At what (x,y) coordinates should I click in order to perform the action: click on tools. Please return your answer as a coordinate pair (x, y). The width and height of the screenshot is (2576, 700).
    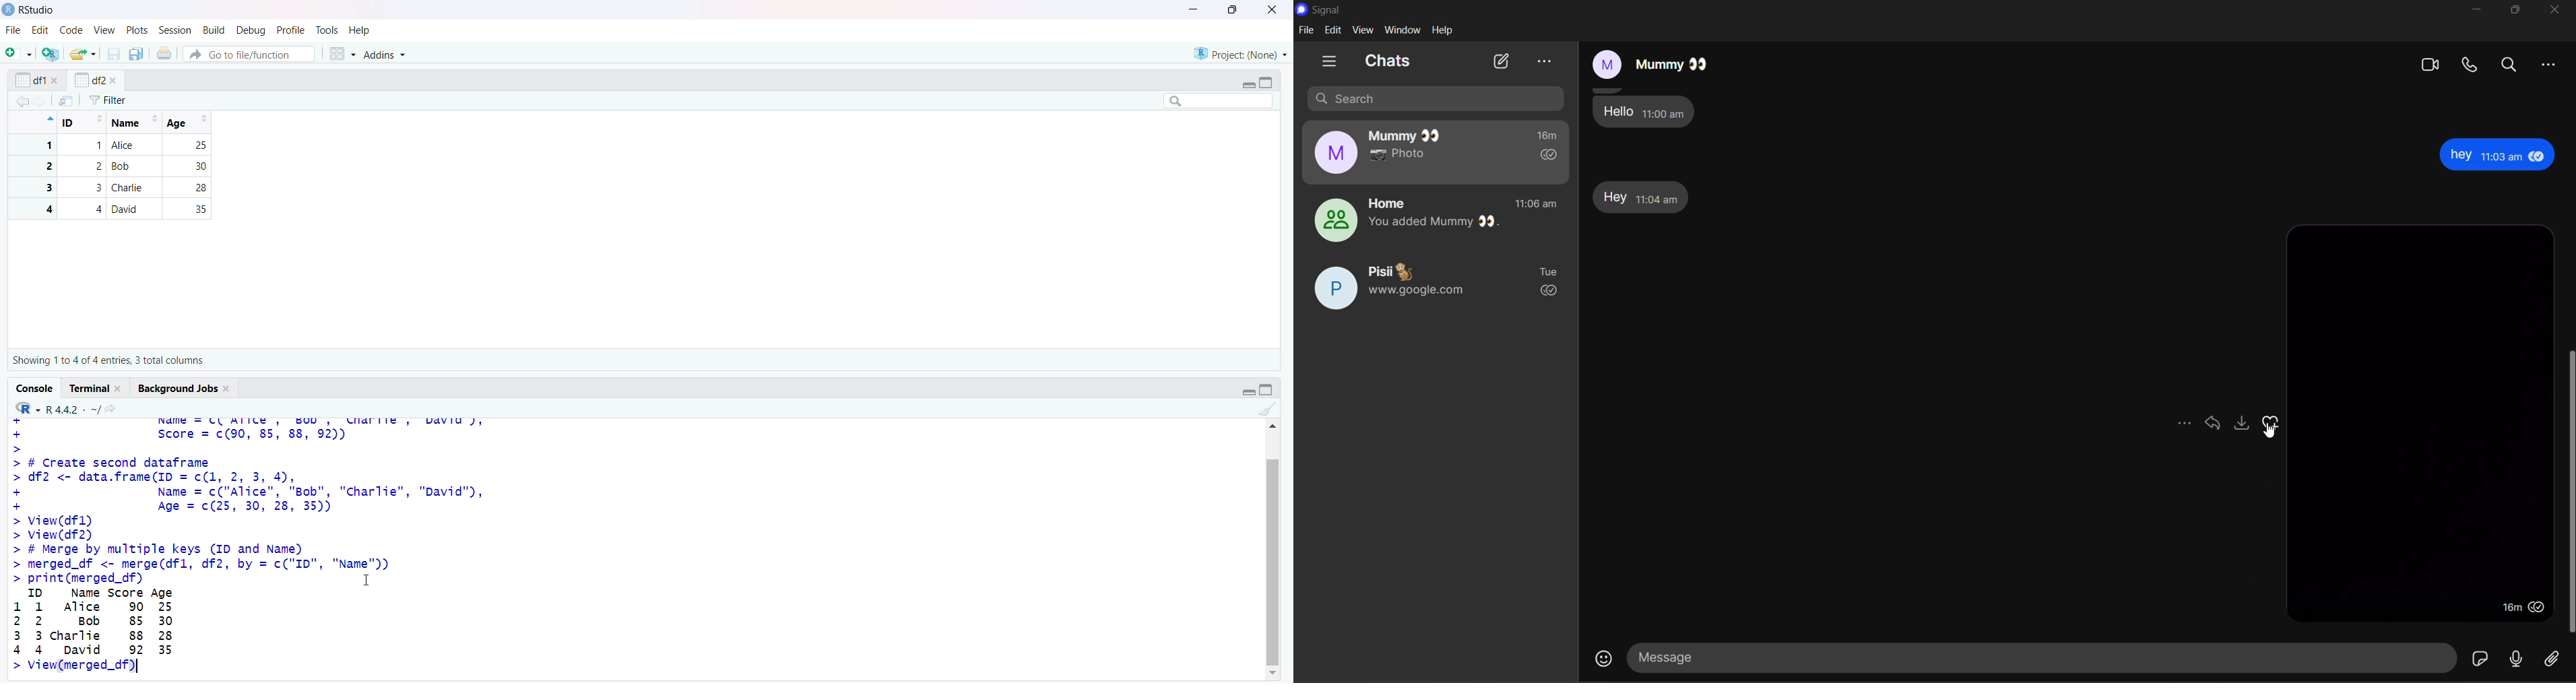
    Looking at the image, I should click on (327, 30).